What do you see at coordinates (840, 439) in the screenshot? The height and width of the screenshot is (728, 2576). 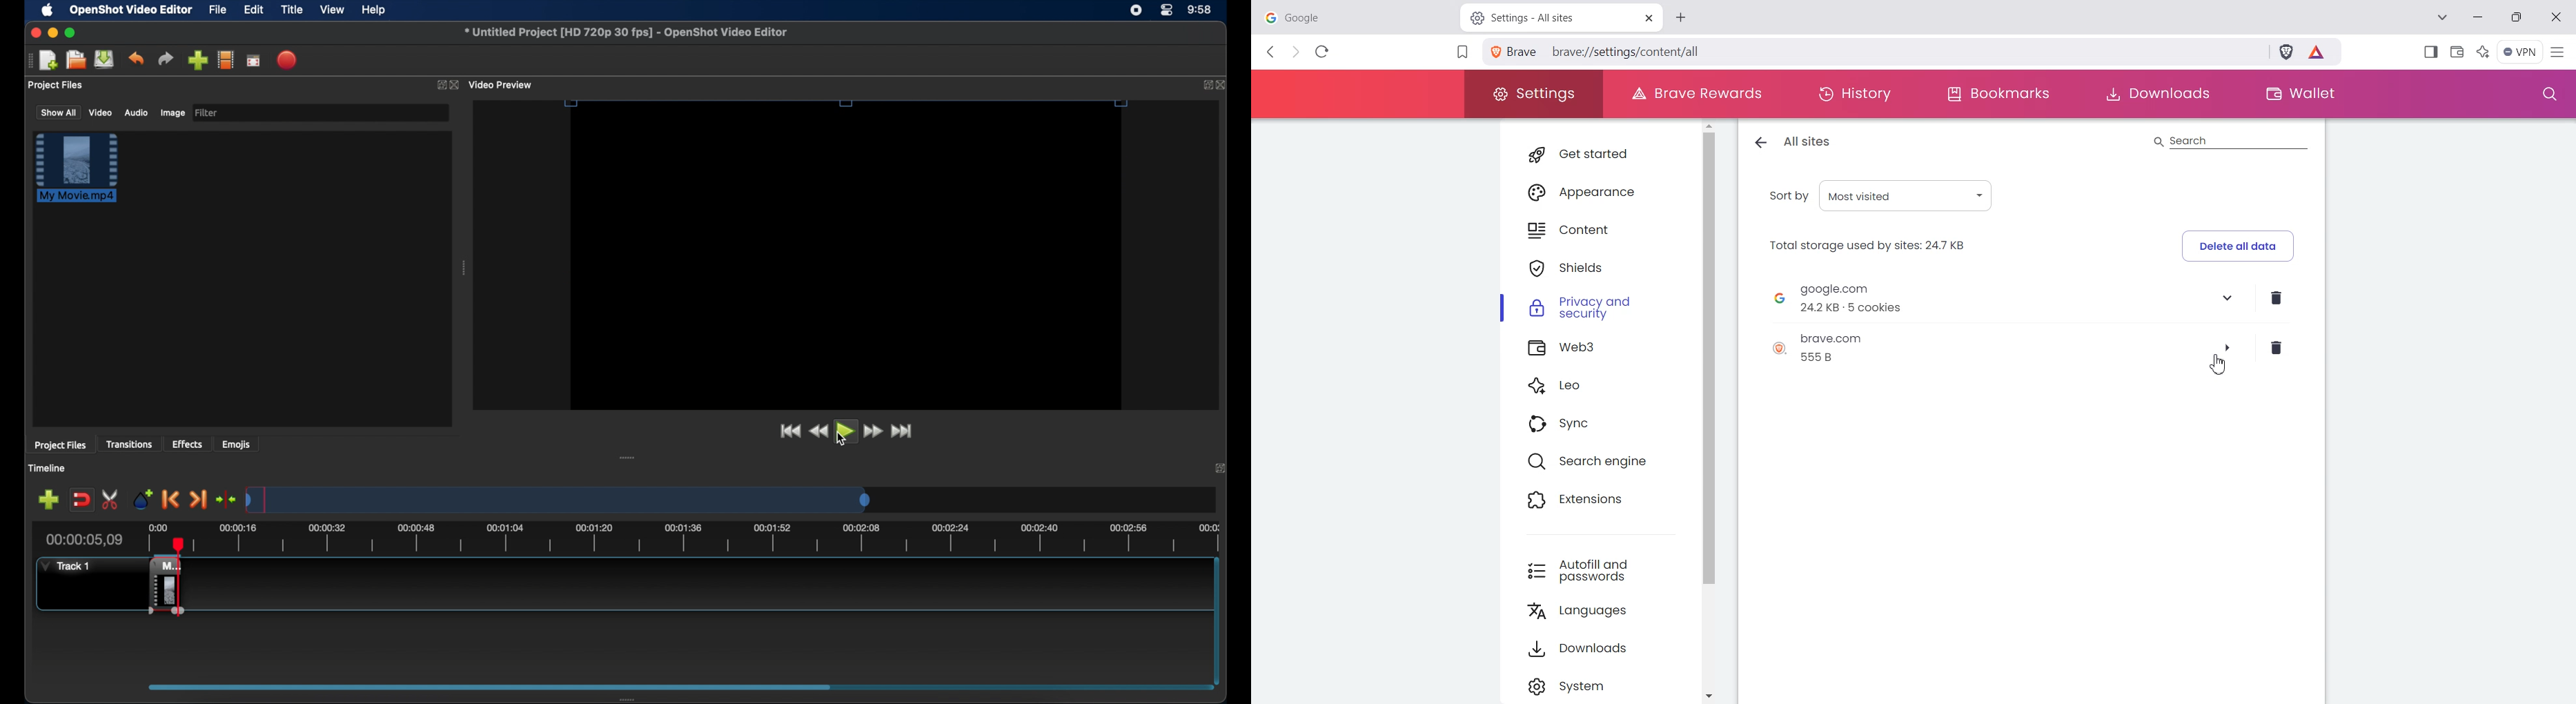 I see `cursor` at bounding box center [840, 439].